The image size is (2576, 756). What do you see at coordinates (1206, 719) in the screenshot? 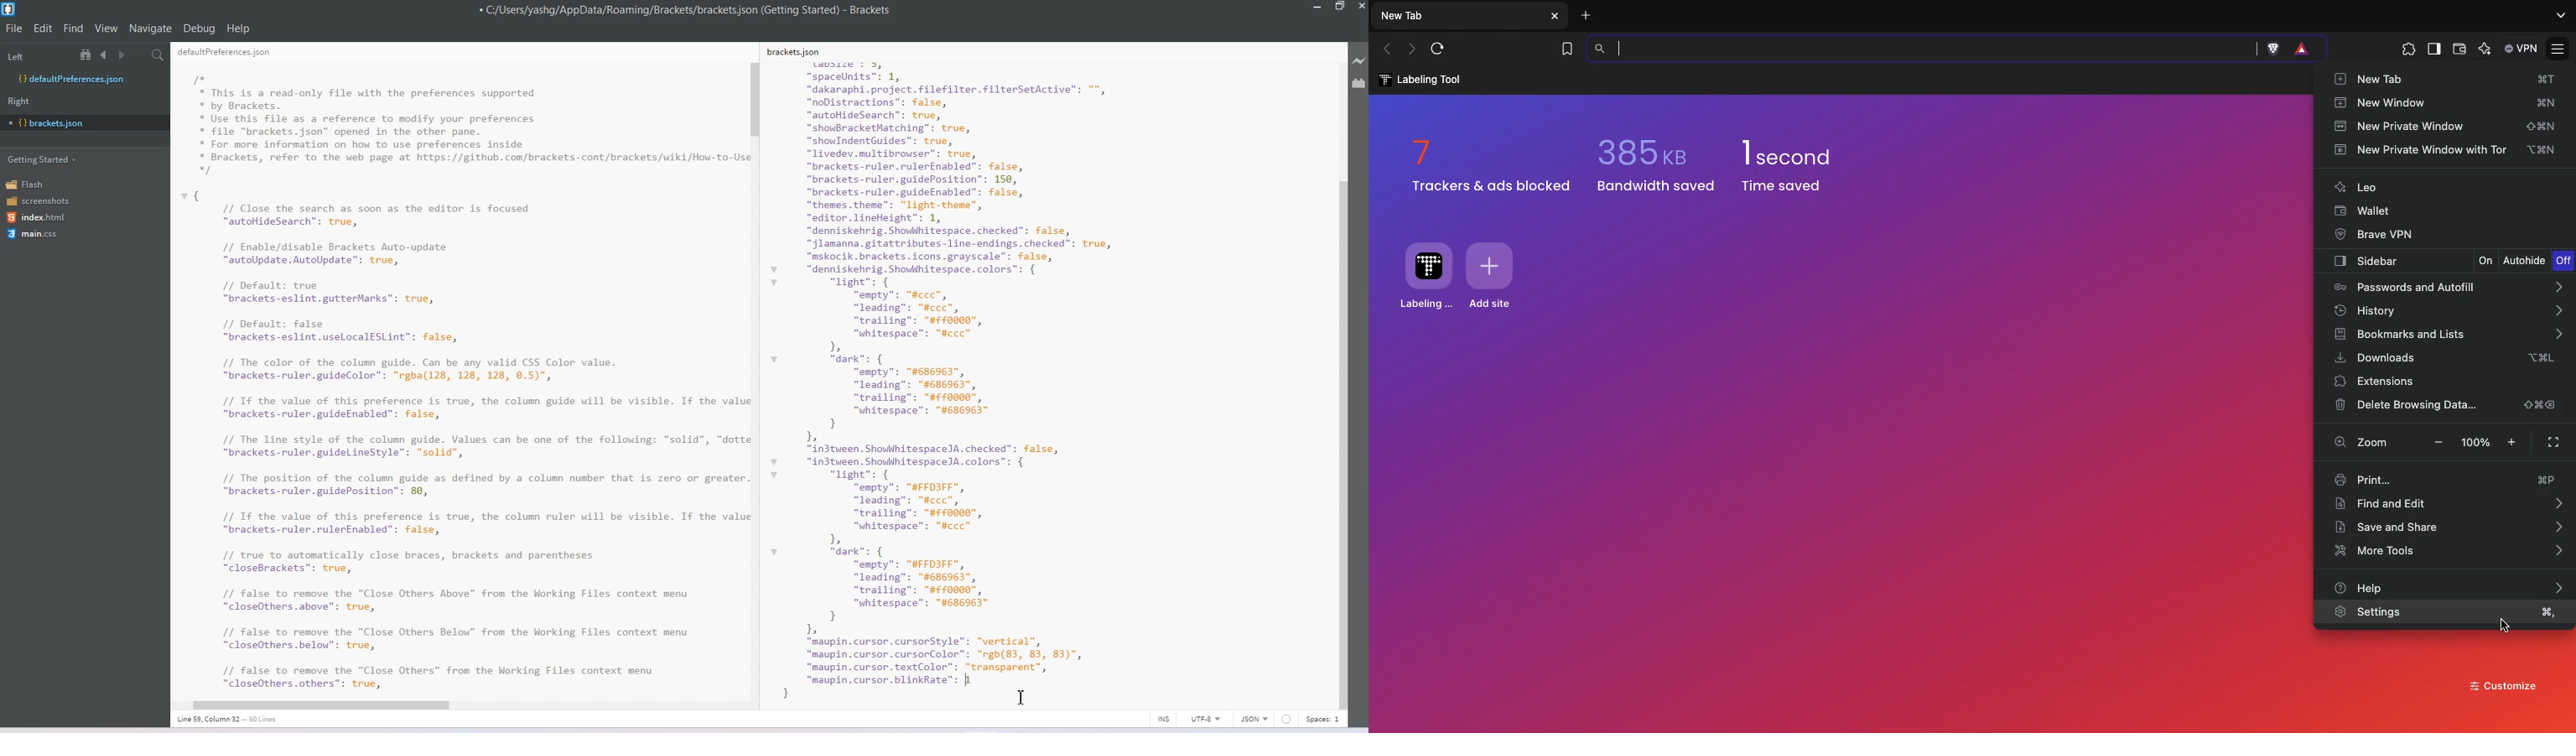
I see `UTF-8` at bounding box center [1206, 719].